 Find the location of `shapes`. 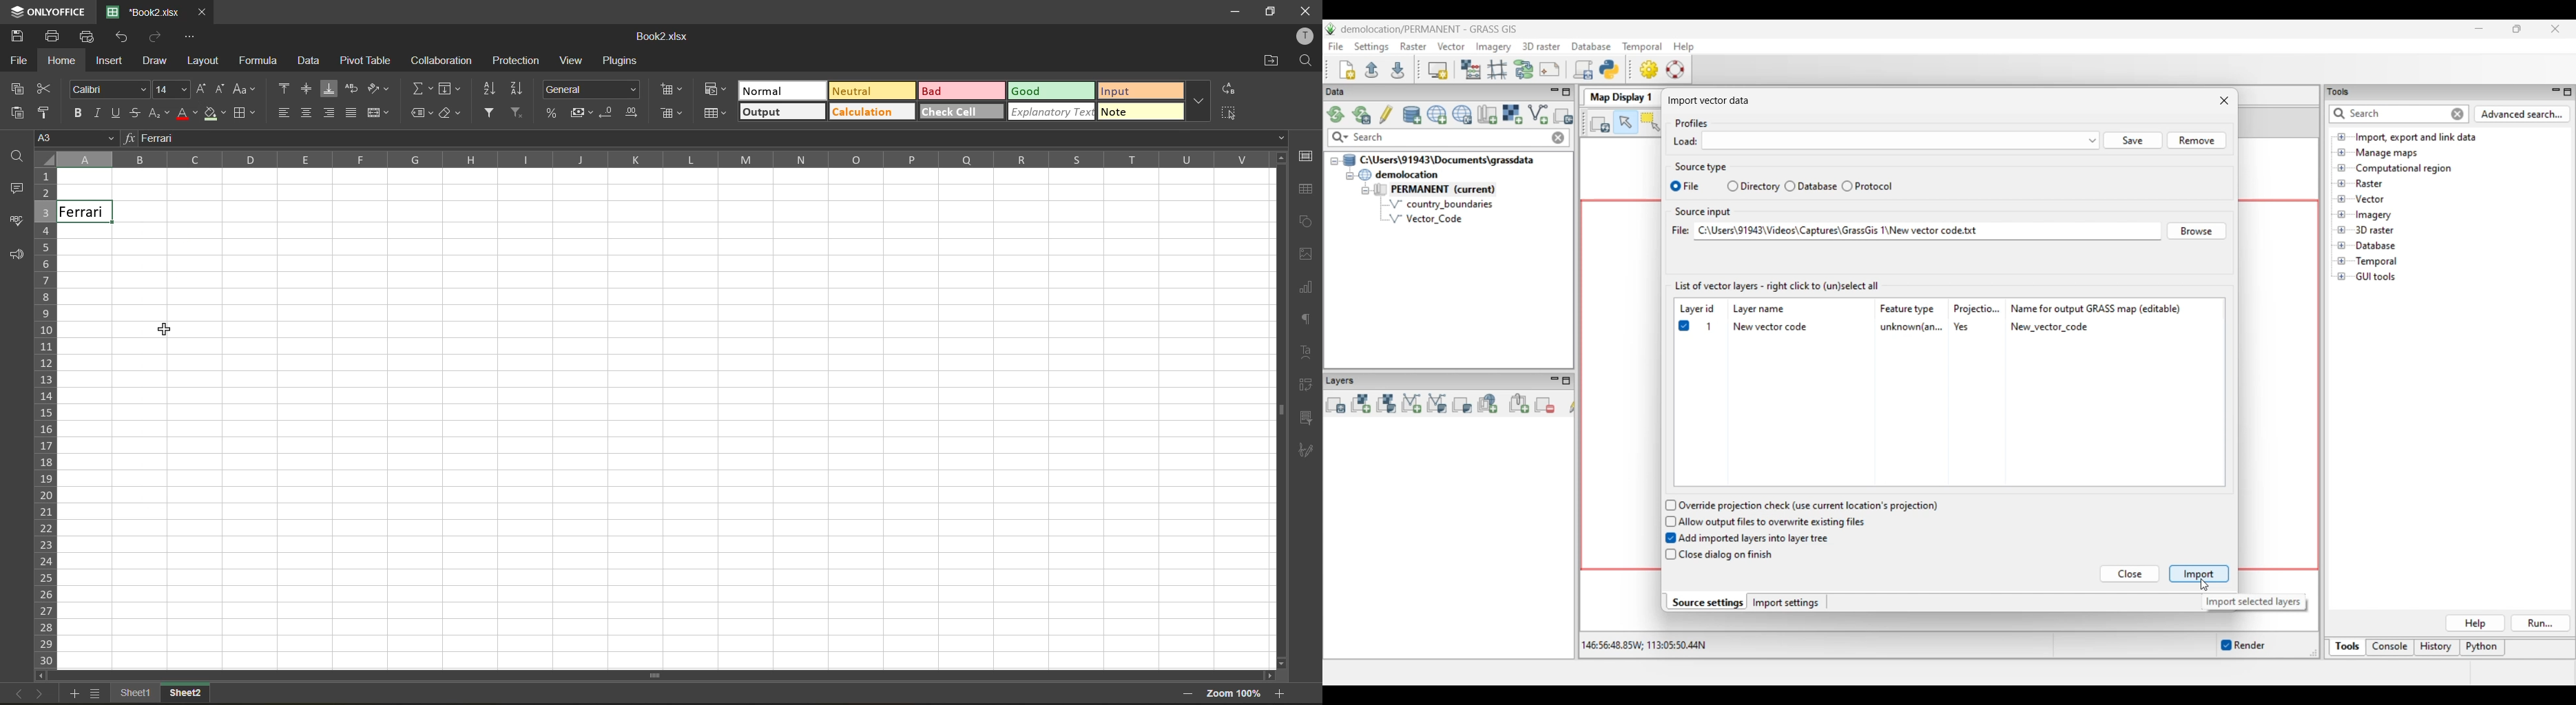

shapes is located at coordinates (1306, 221).